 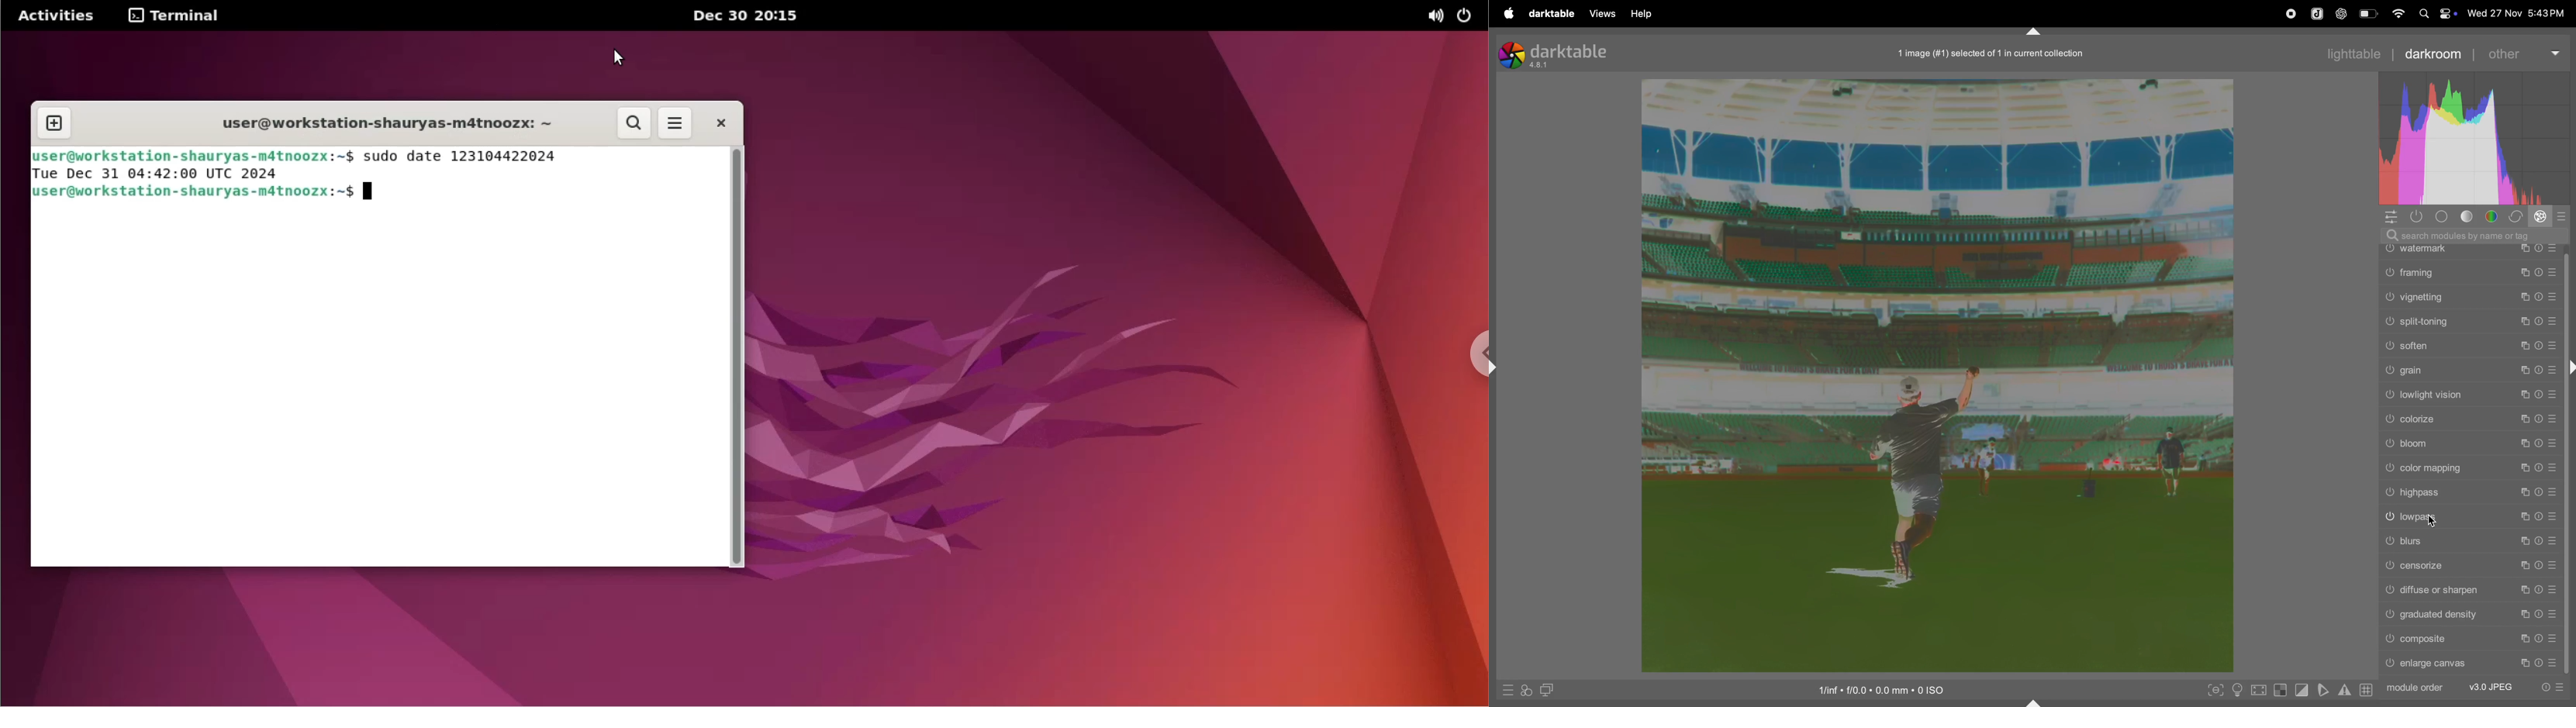 What do you see at coordinates (1598, 14) in the screenshot?
I see `views` at bounding box center [1598, 14].